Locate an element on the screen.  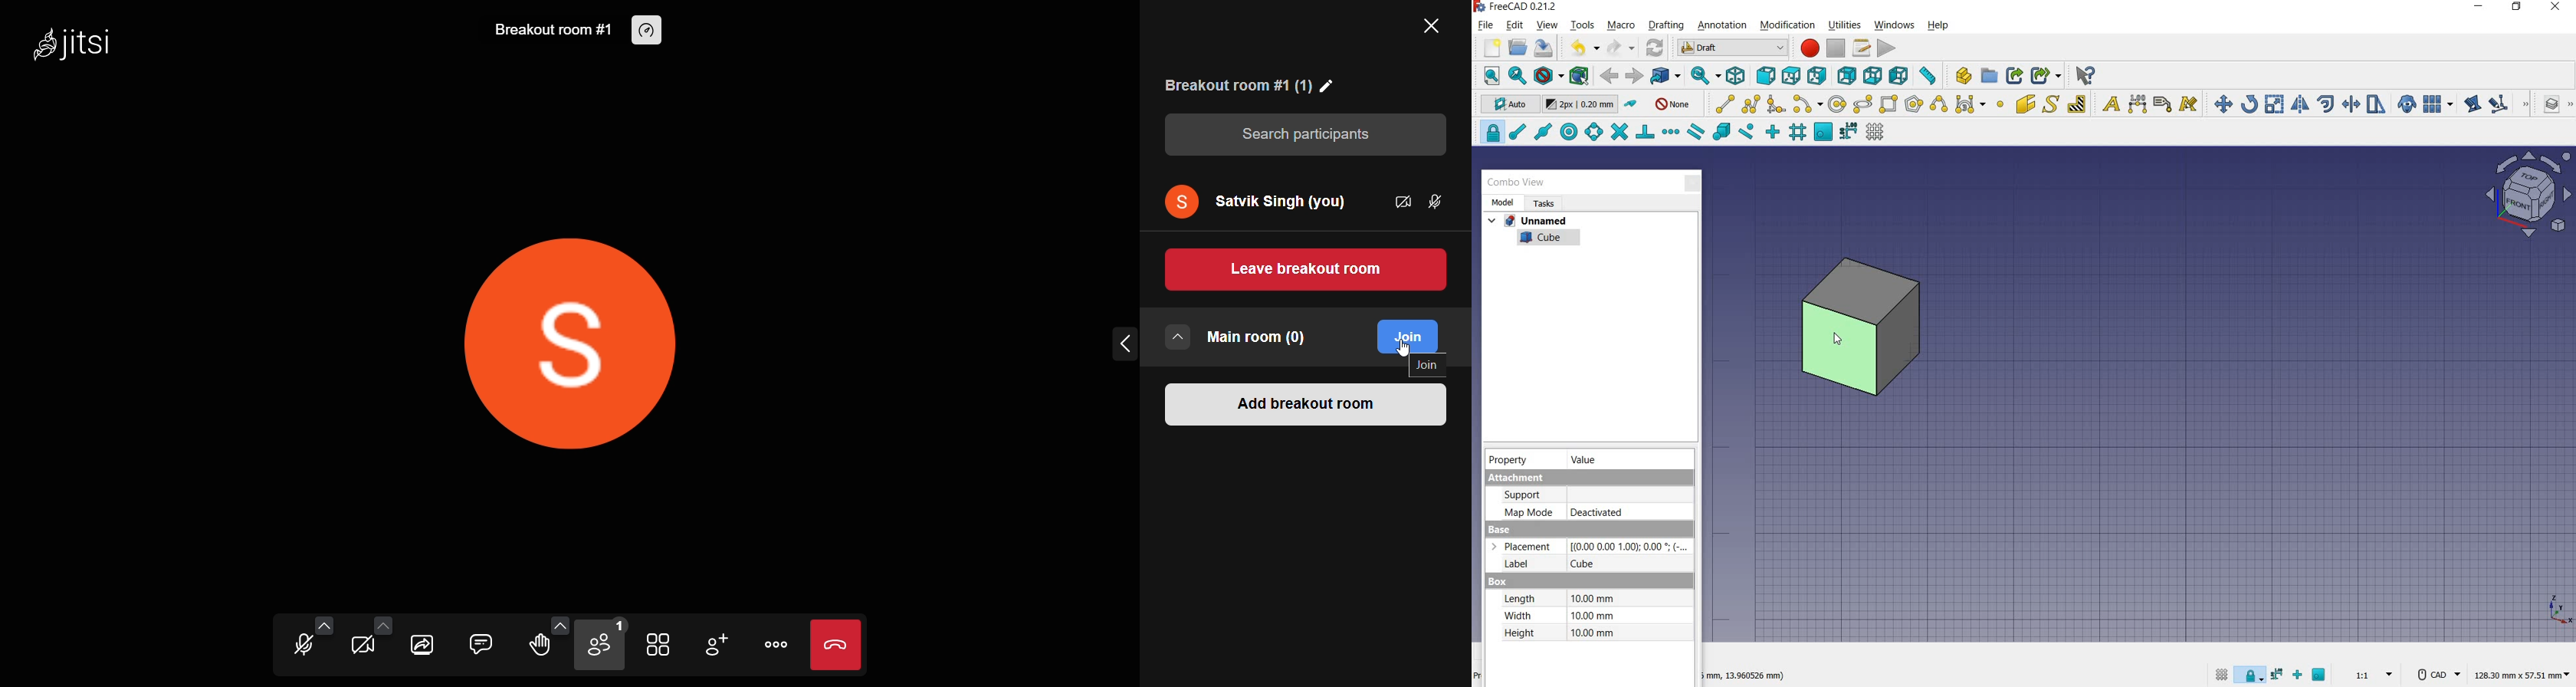
open is located at coordinates (1520, 48).